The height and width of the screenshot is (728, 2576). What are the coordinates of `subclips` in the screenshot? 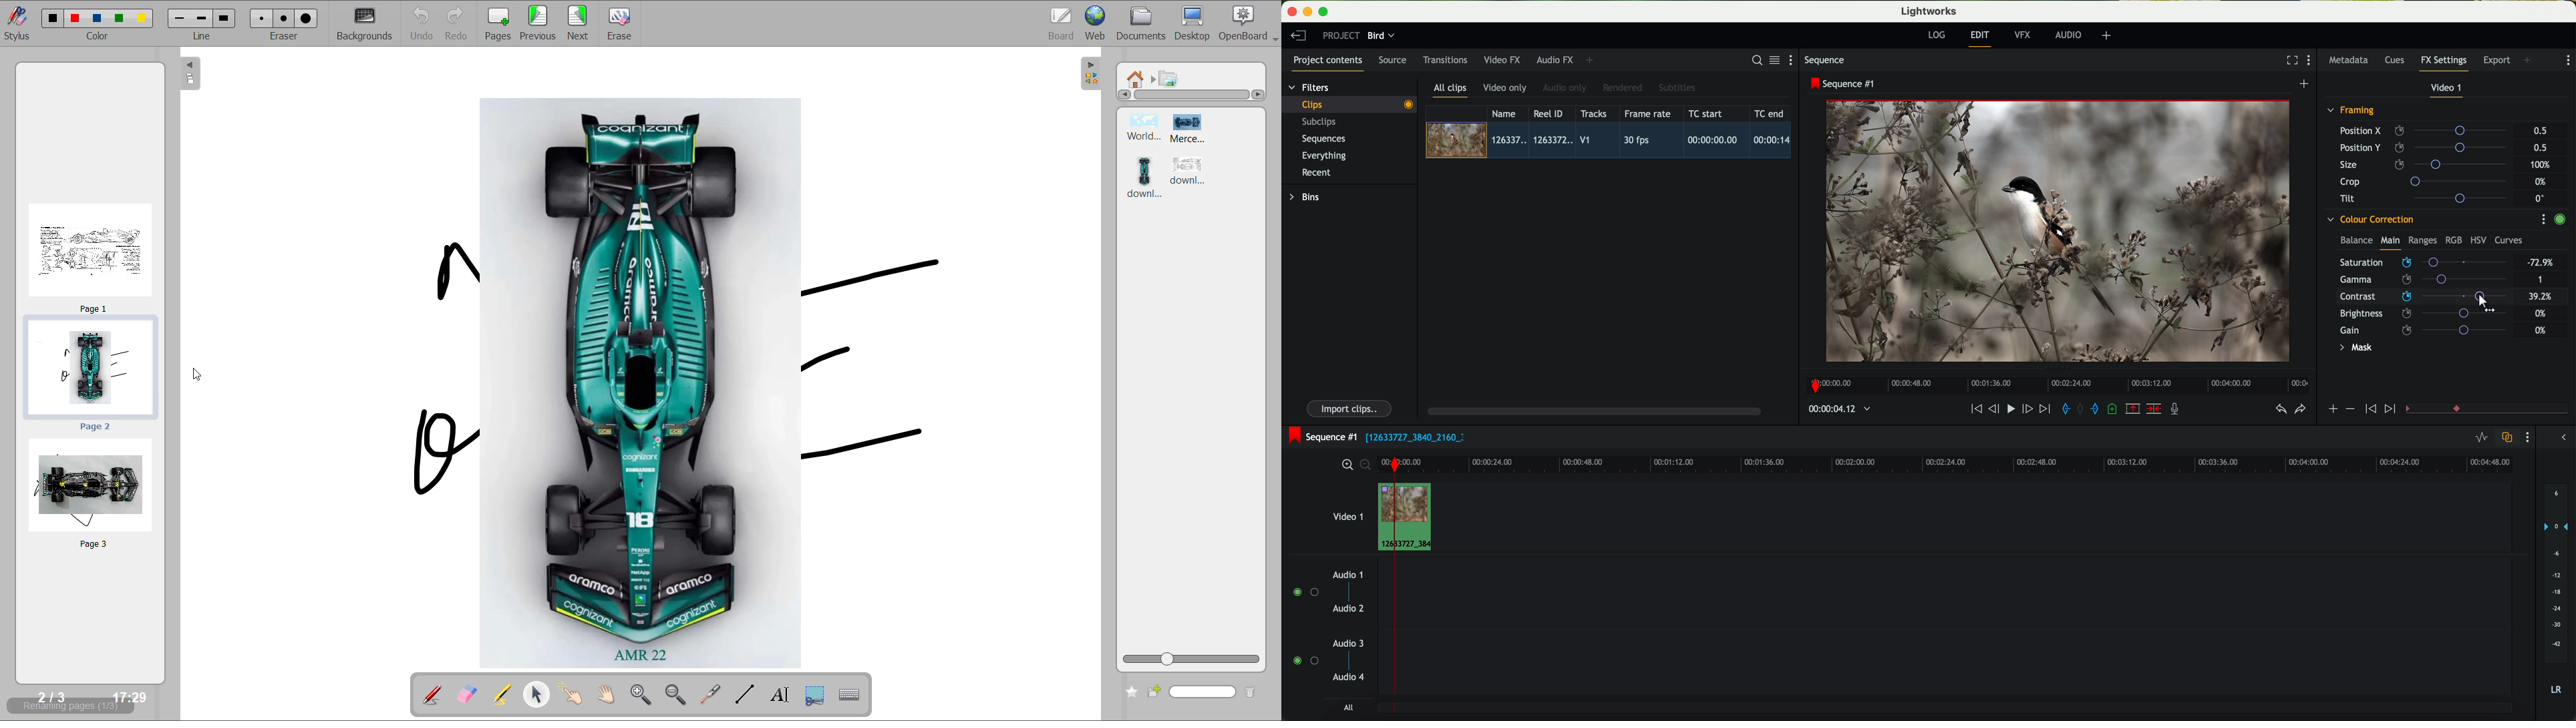 It's located at (1322, 122).